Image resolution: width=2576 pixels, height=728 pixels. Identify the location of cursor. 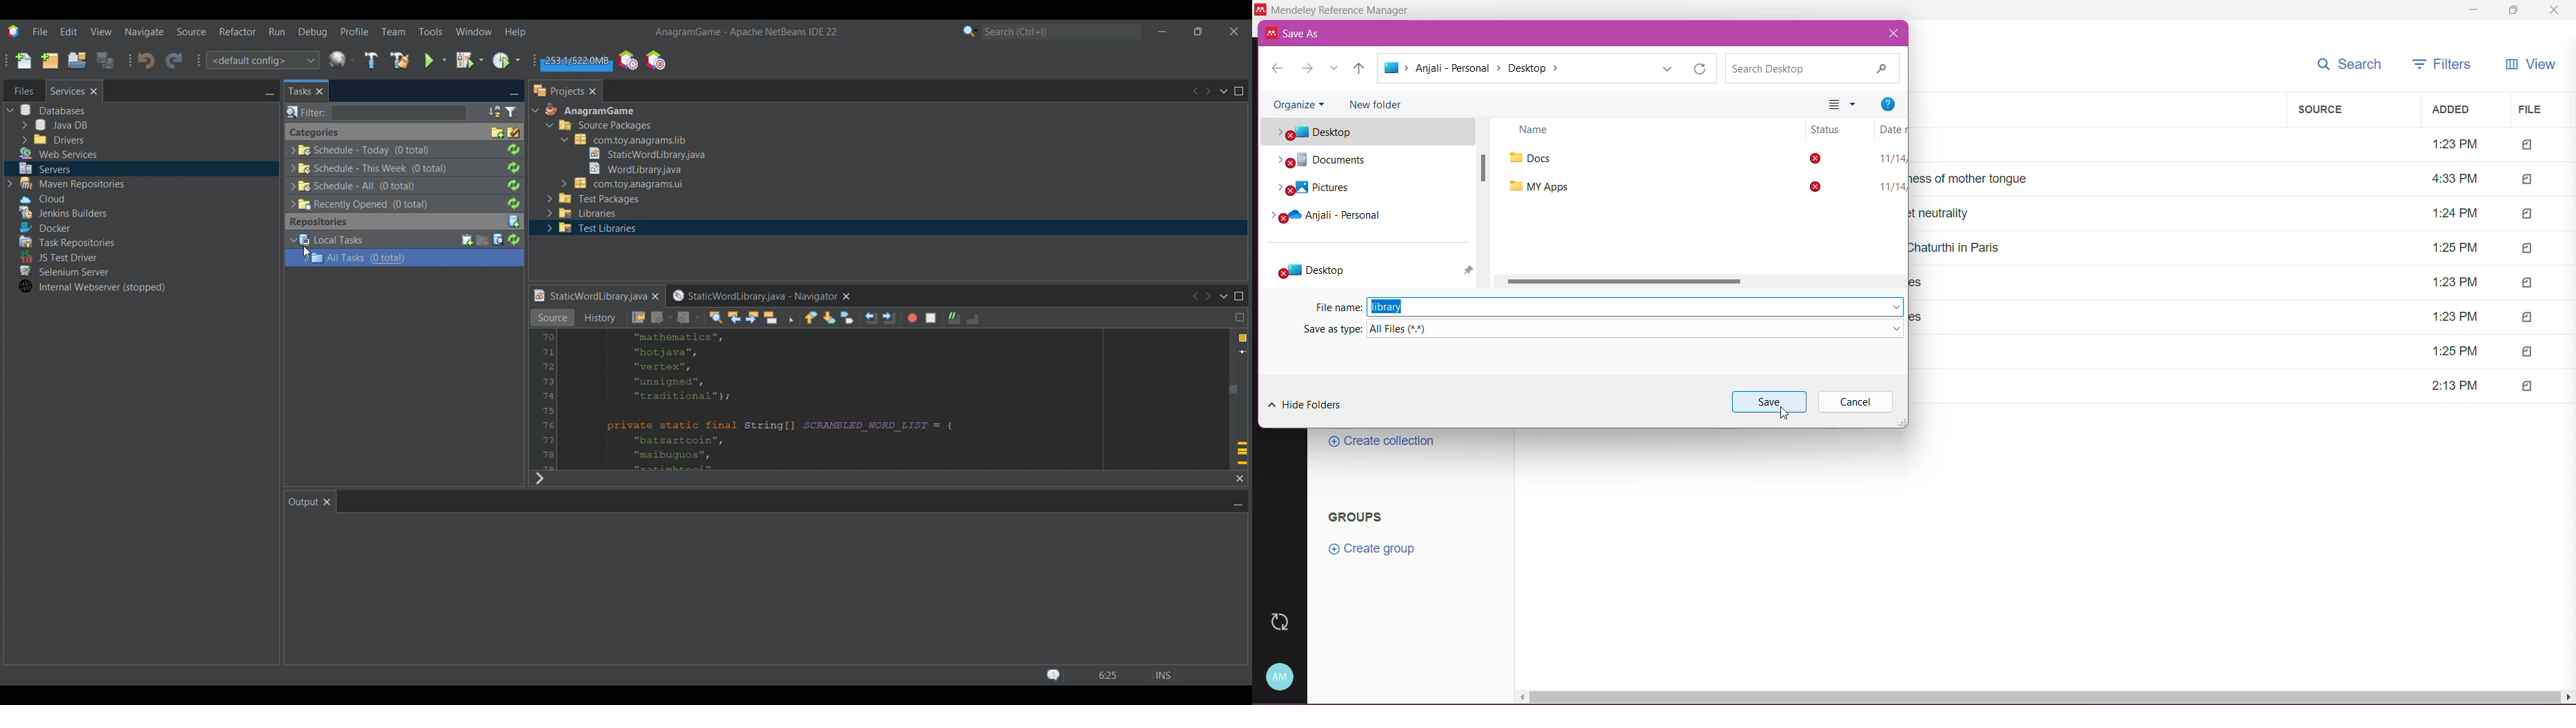
(306, 251).